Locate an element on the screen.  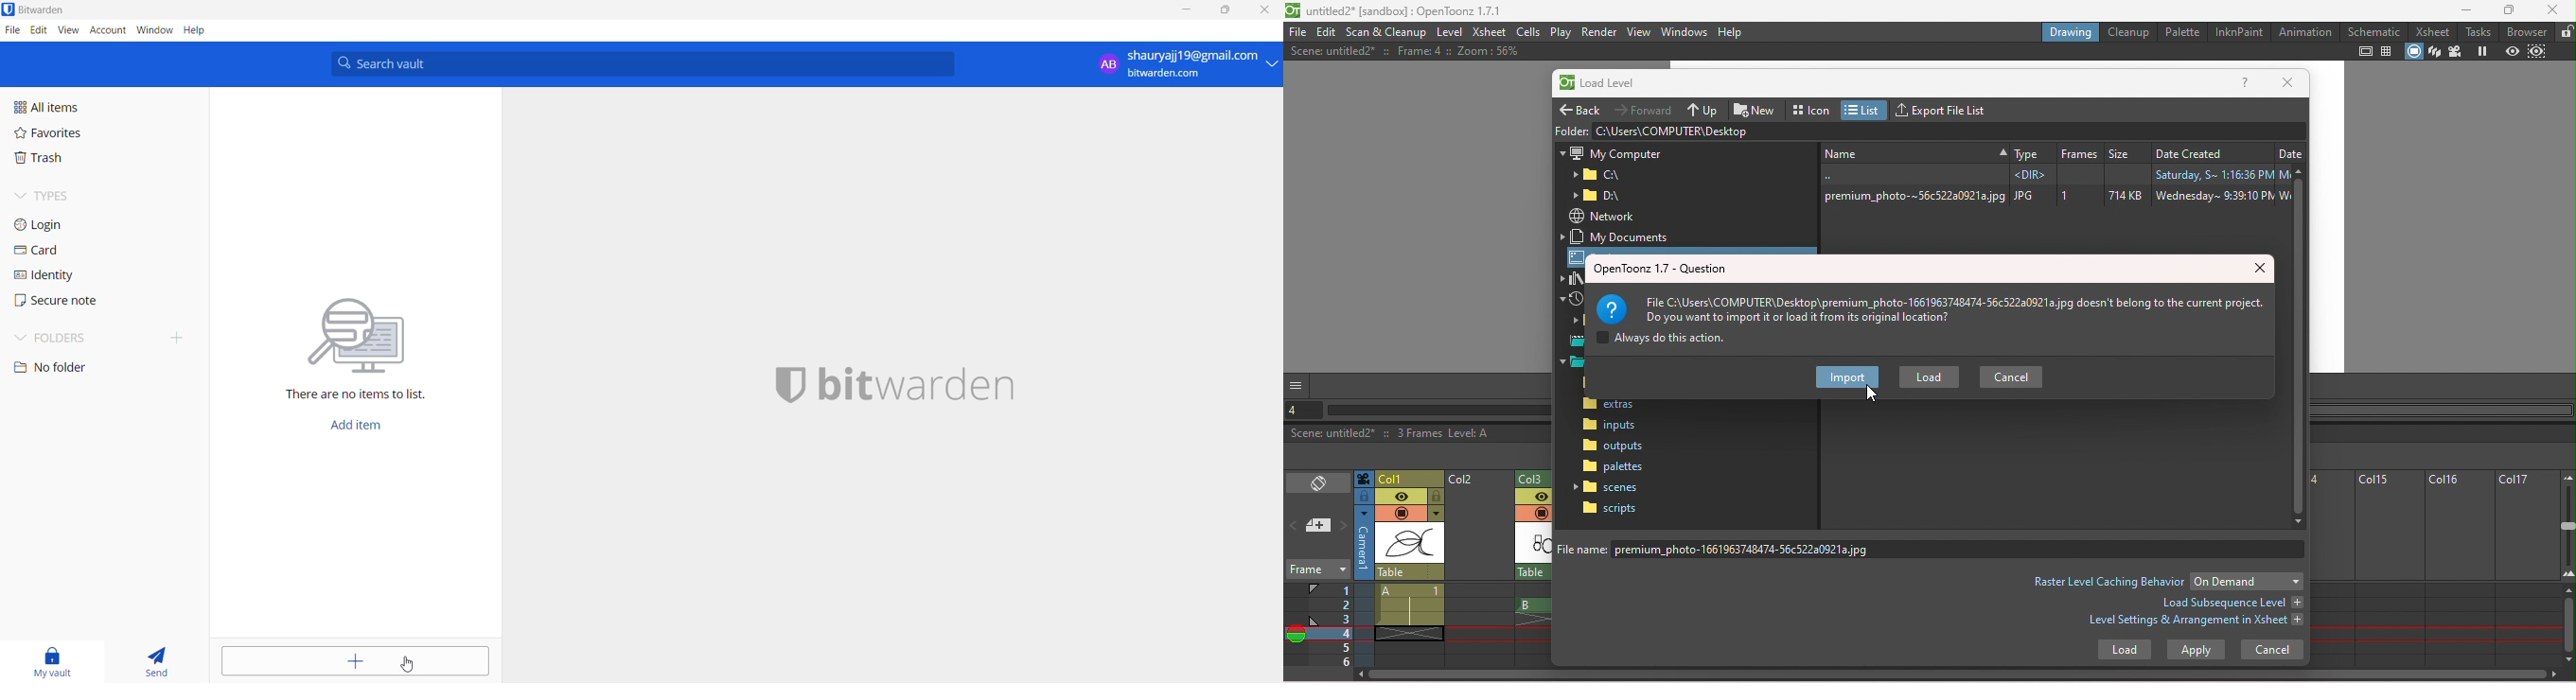
Scenes is located at coordinates (1610, 486).